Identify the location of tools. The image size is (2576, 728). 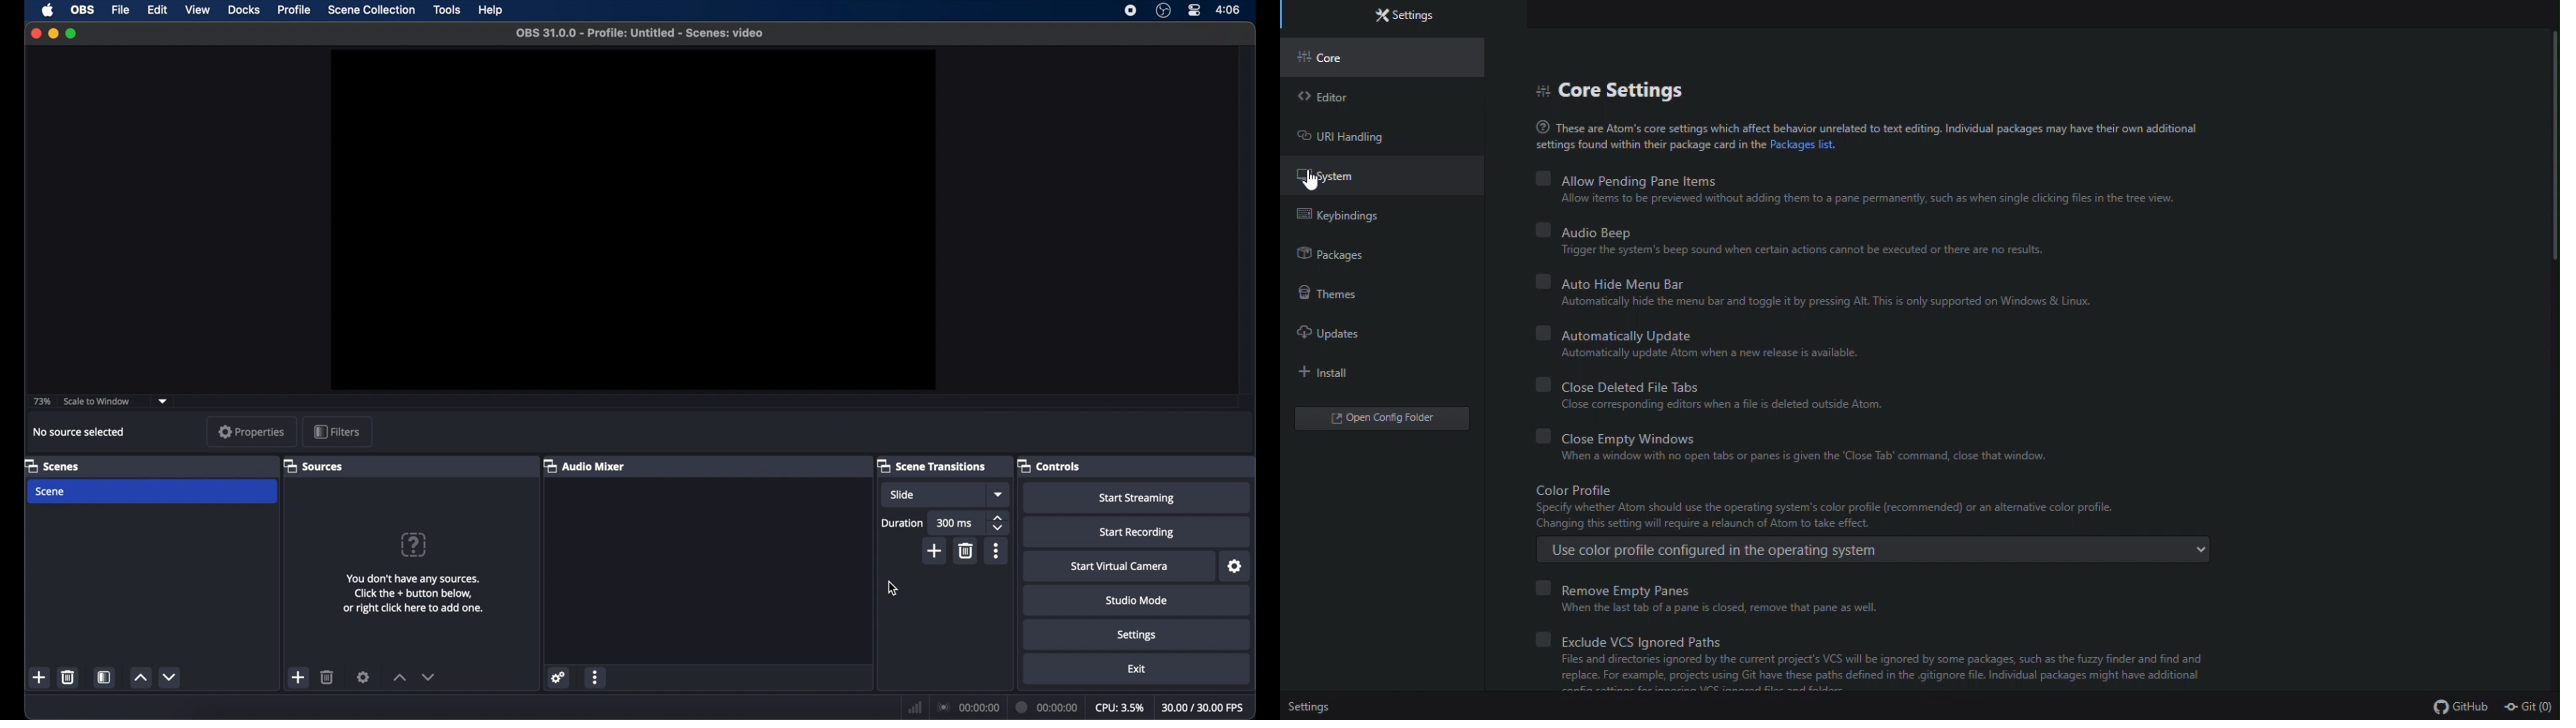
(447, 9).